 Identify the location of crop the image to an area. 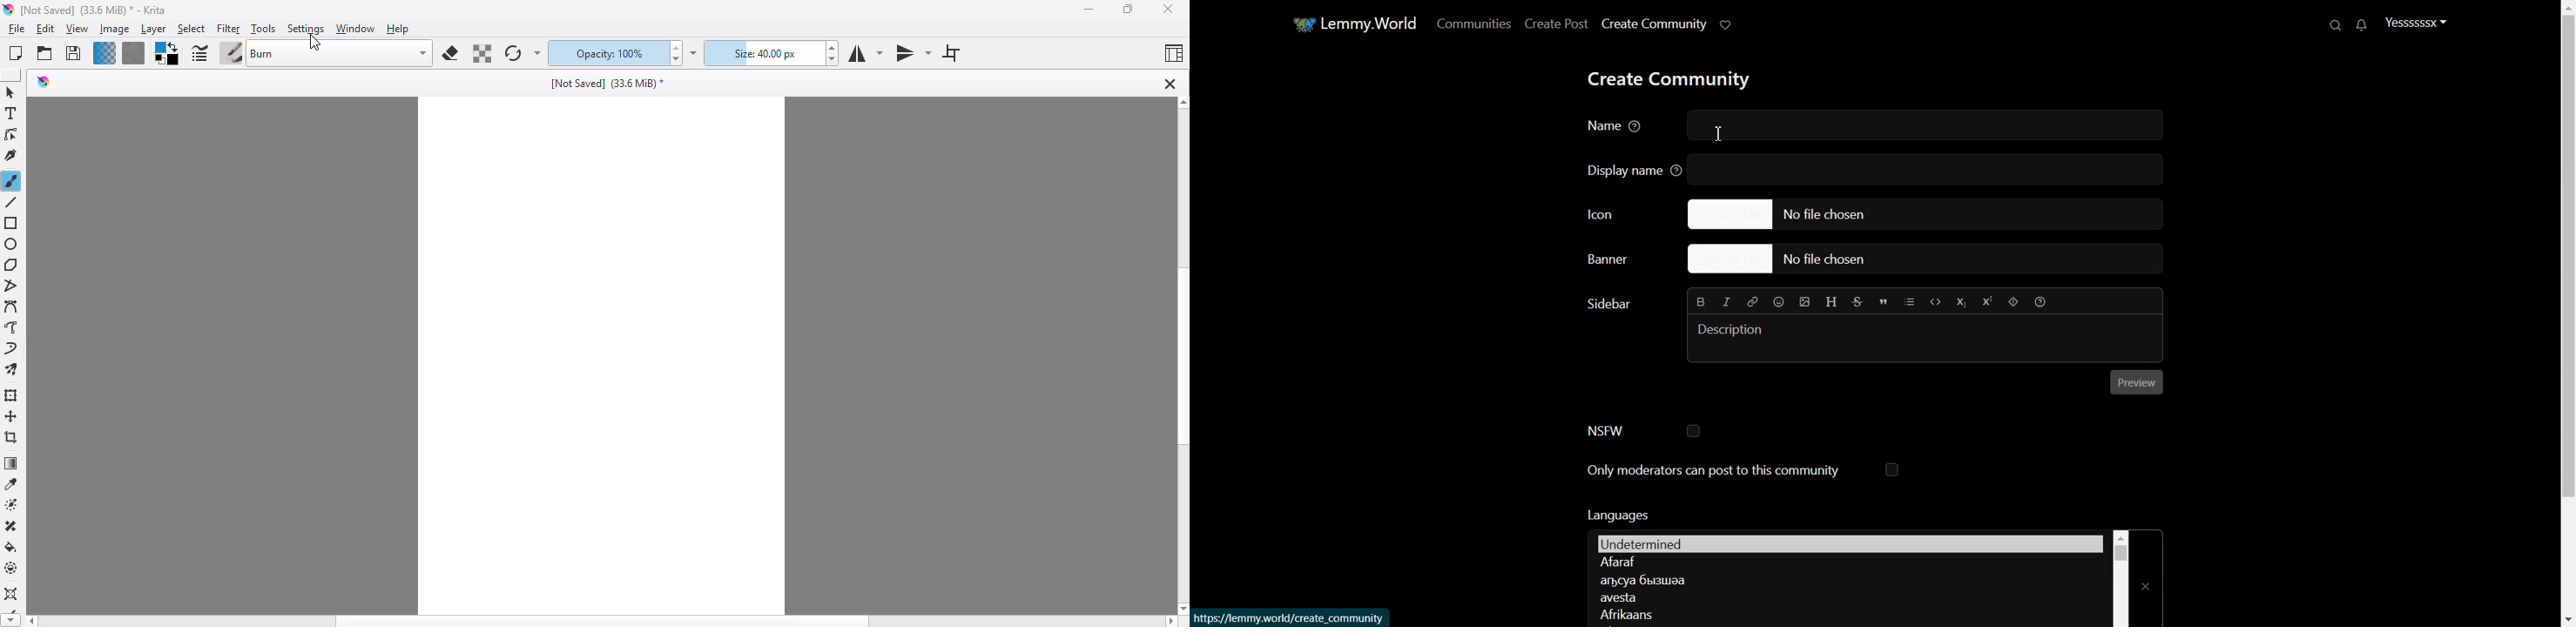
(12, 437).